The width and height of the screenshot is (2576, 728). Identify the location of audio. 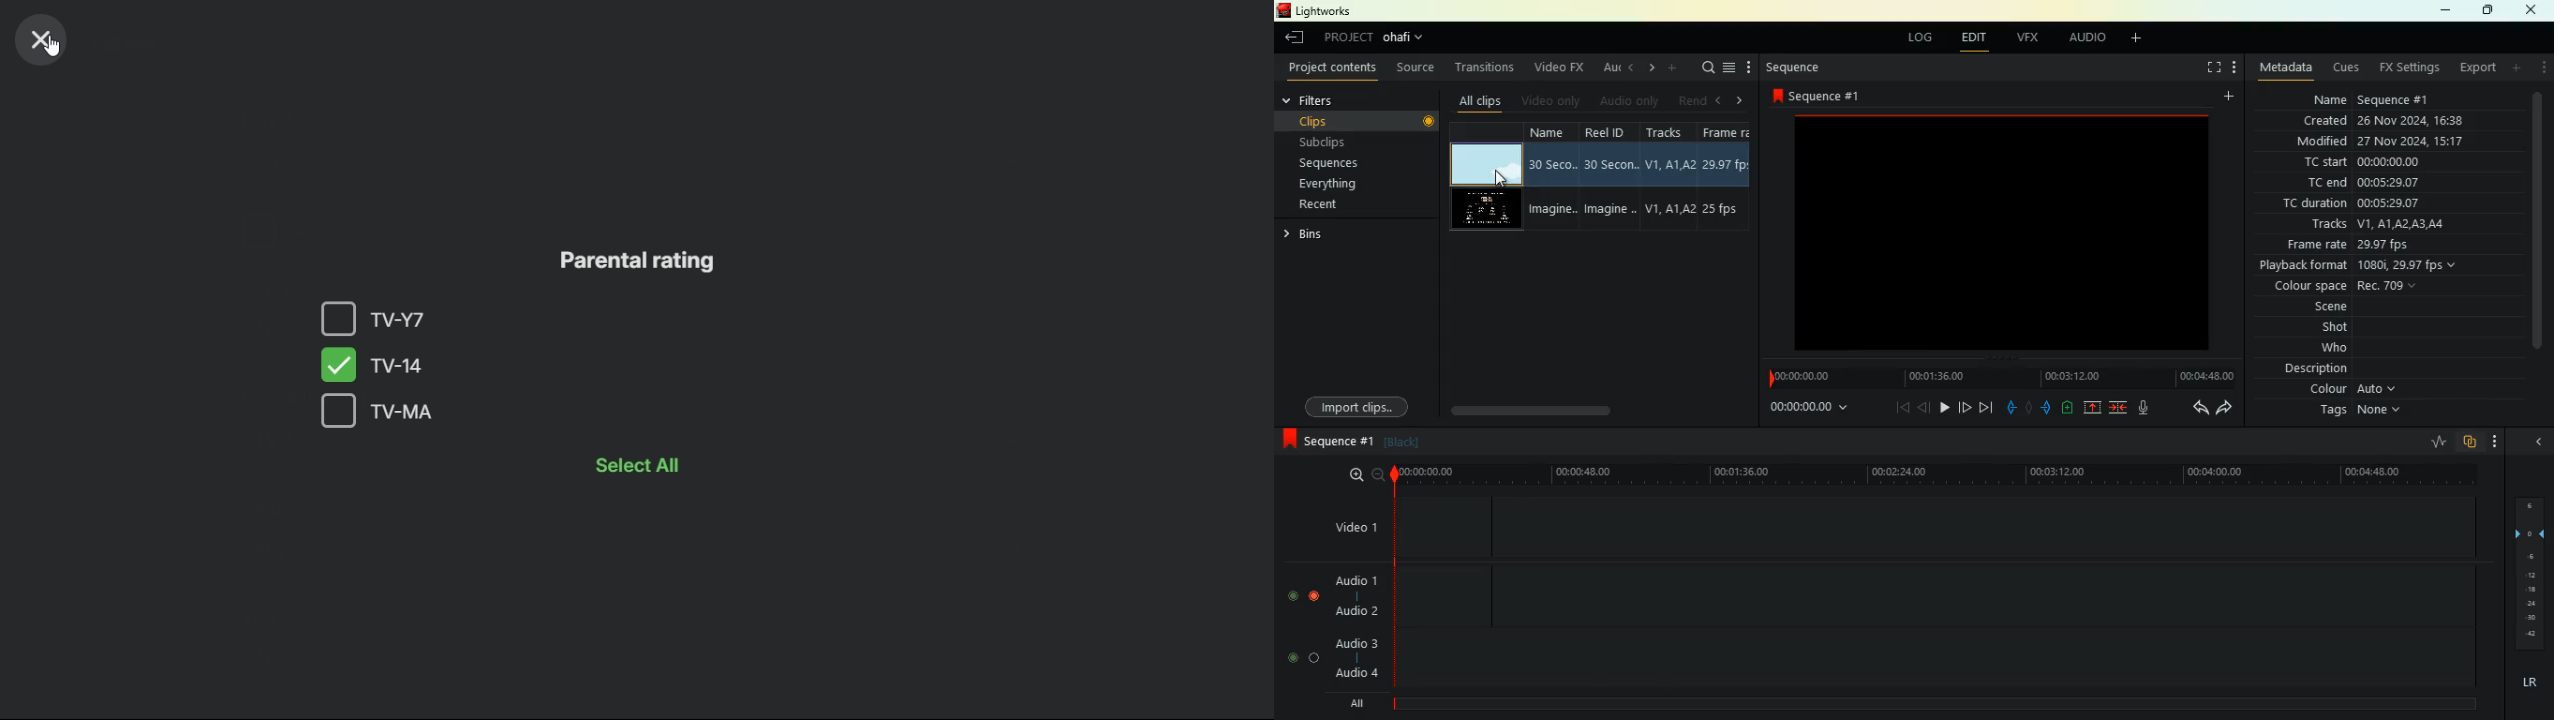
(2089, 40).